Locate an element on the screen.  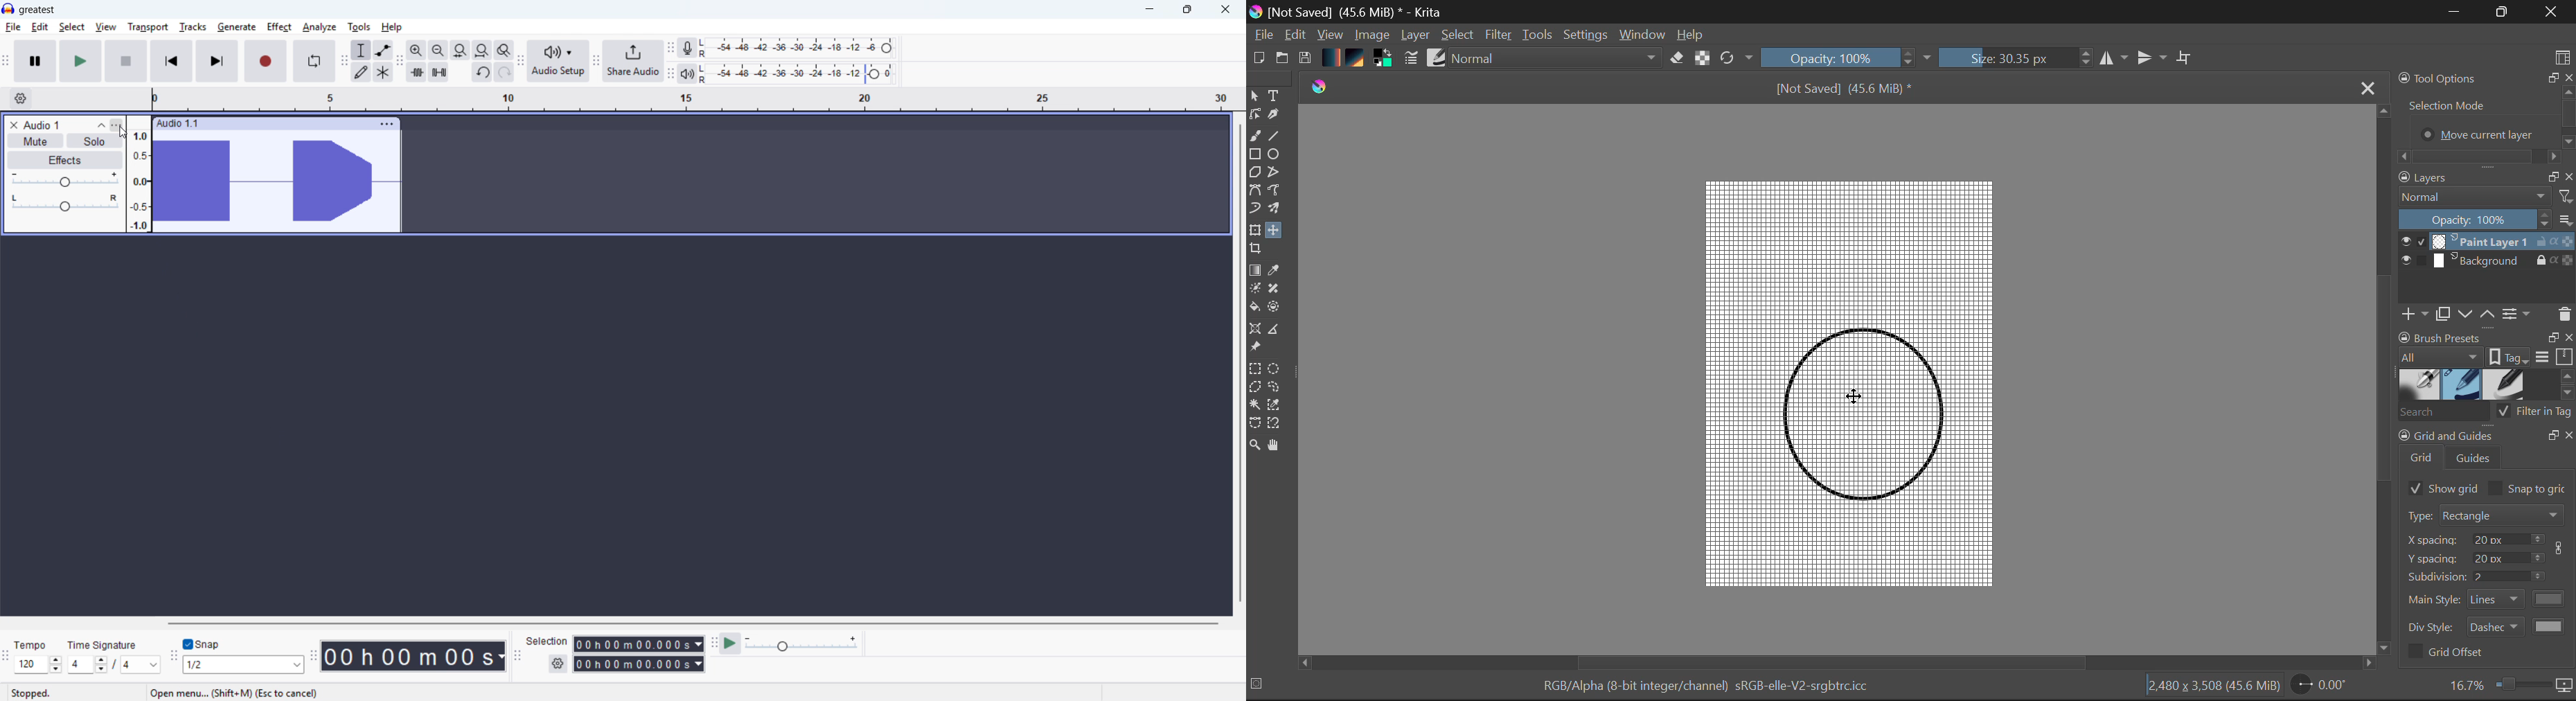
select  is located at coordinates (72, 27).